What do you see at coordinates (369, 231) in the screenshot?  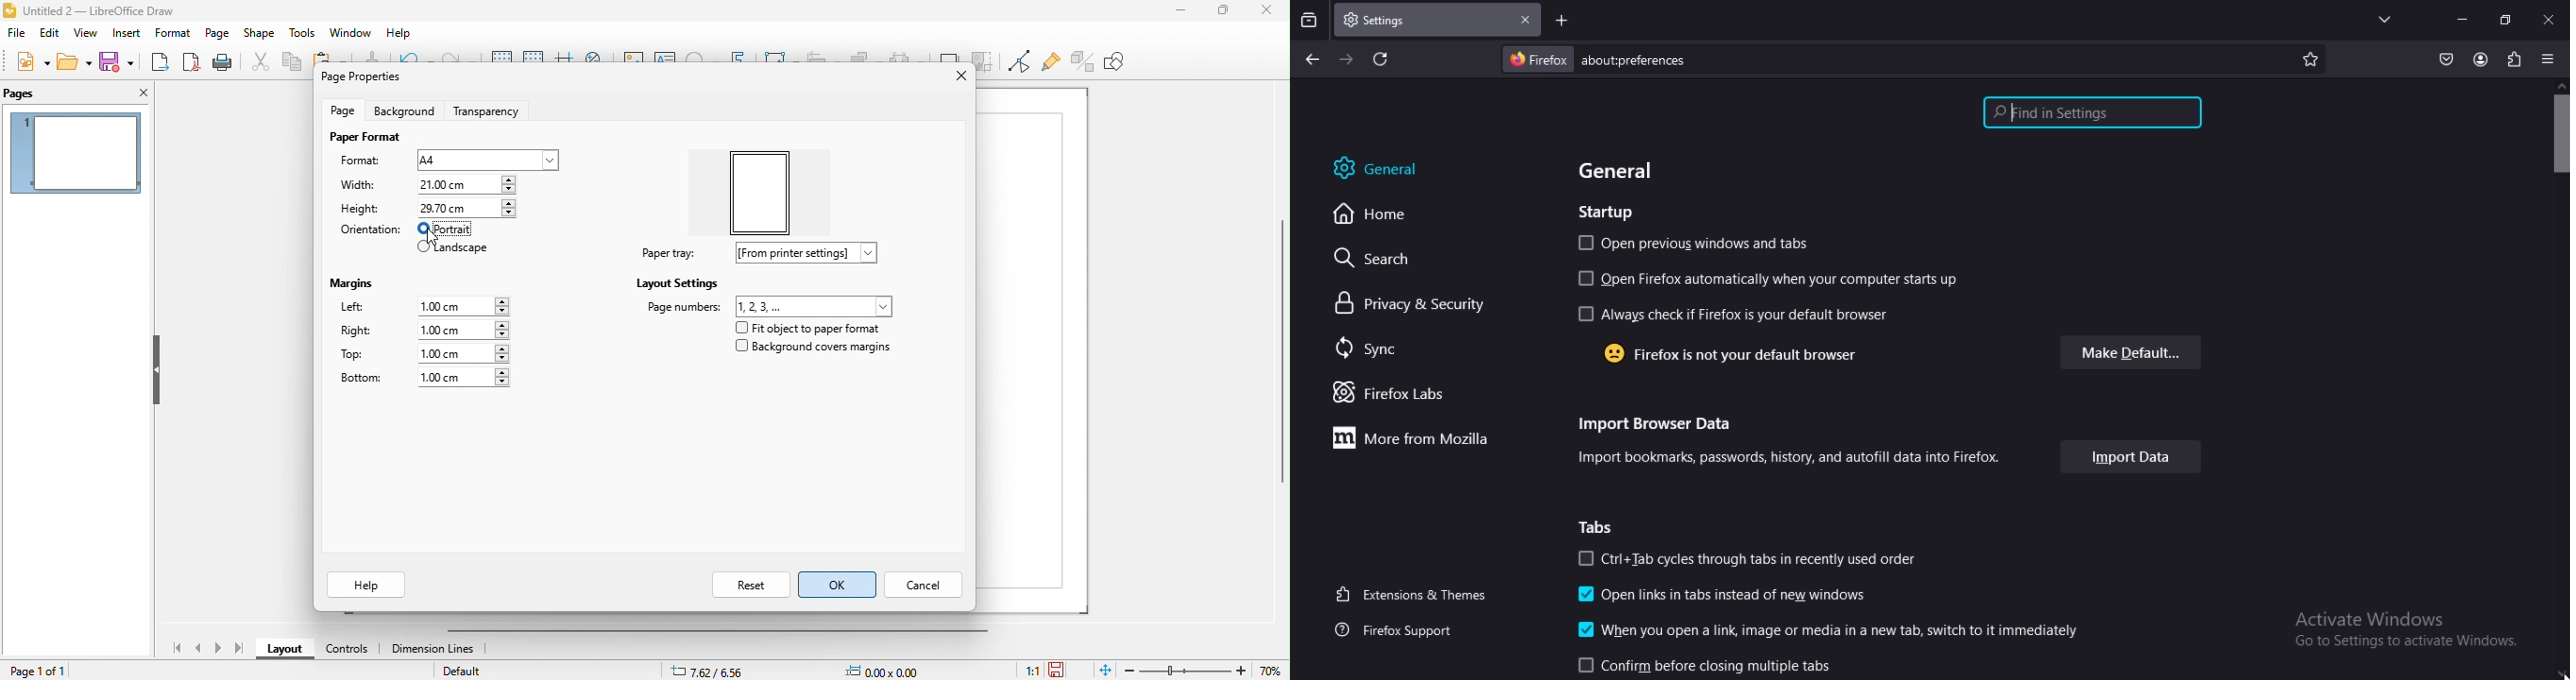 I see `orientation` at bounding box center [369, 231].